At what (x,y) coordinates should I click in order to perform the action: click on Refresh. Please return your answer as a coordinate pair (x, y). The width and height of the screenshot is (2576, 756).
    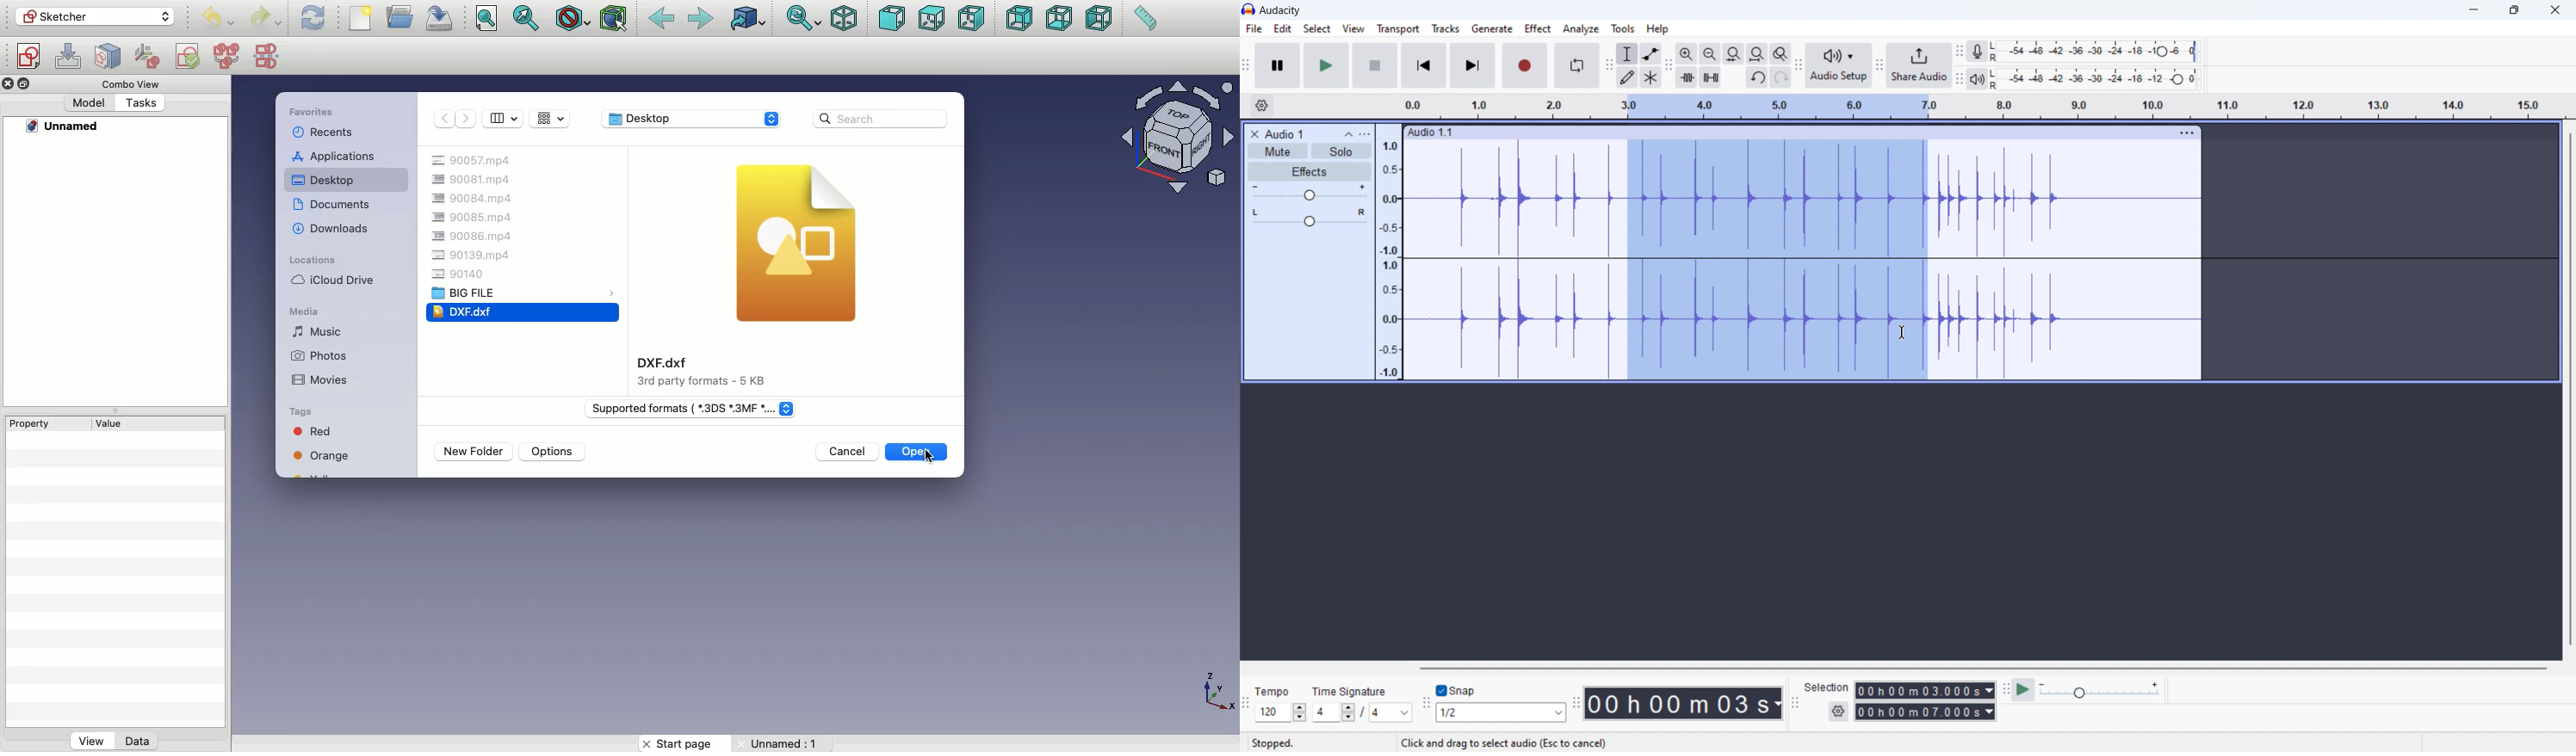
    Looking at the image, I should click on (314, 20).